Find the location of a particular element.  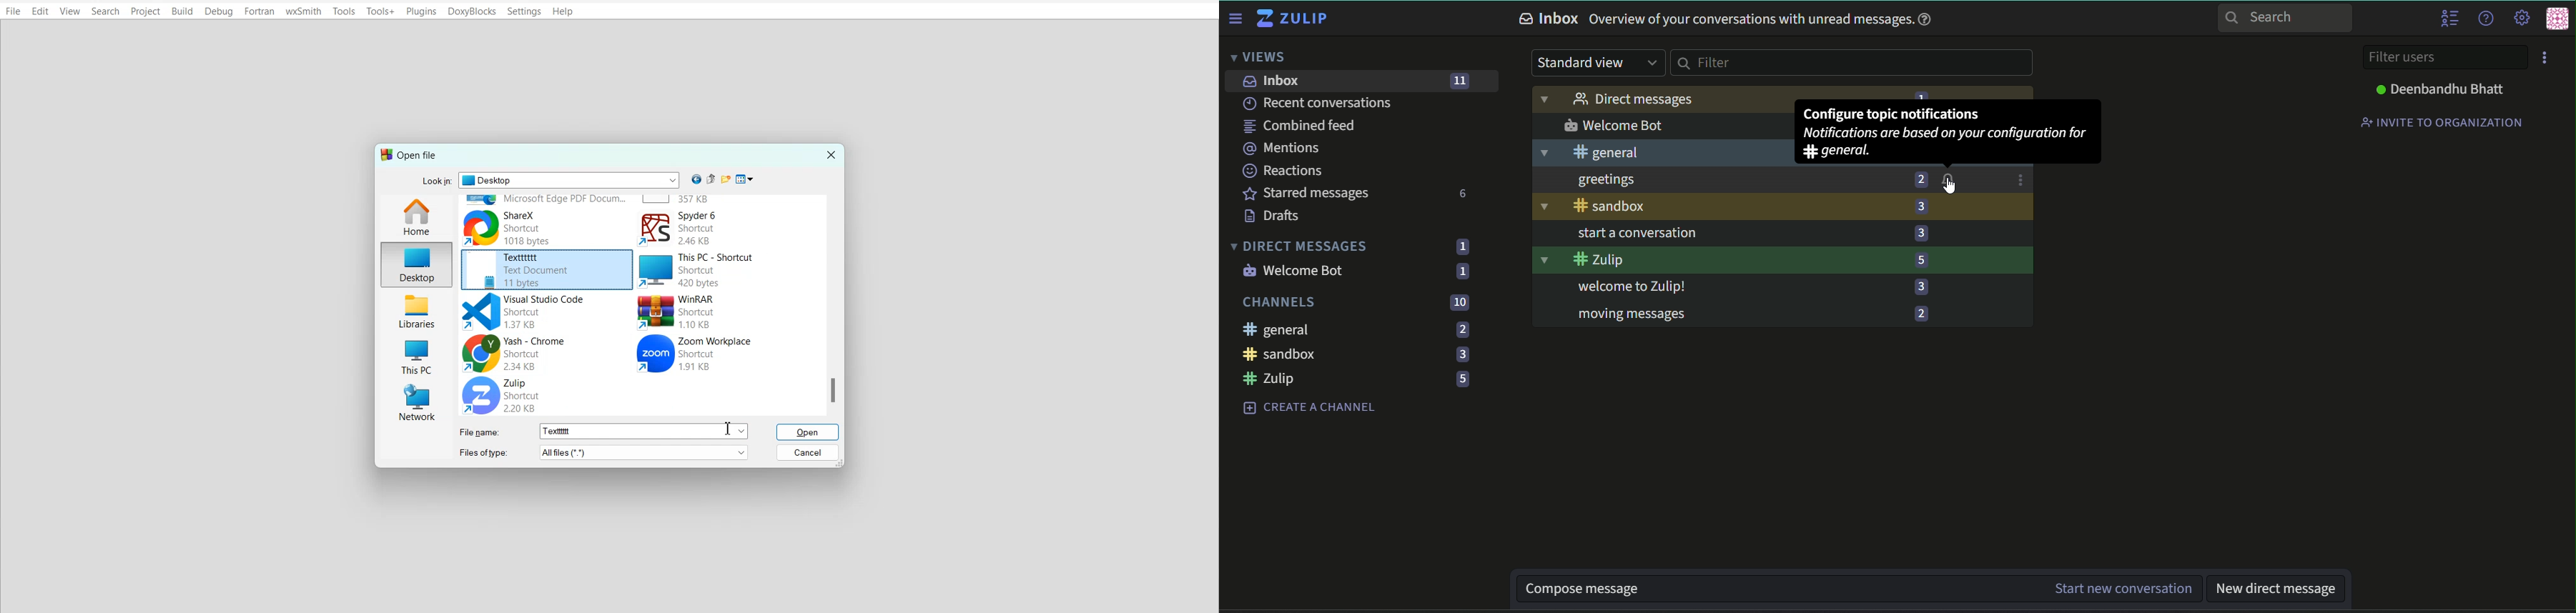

Cancel is located at coordinates (809, 453).